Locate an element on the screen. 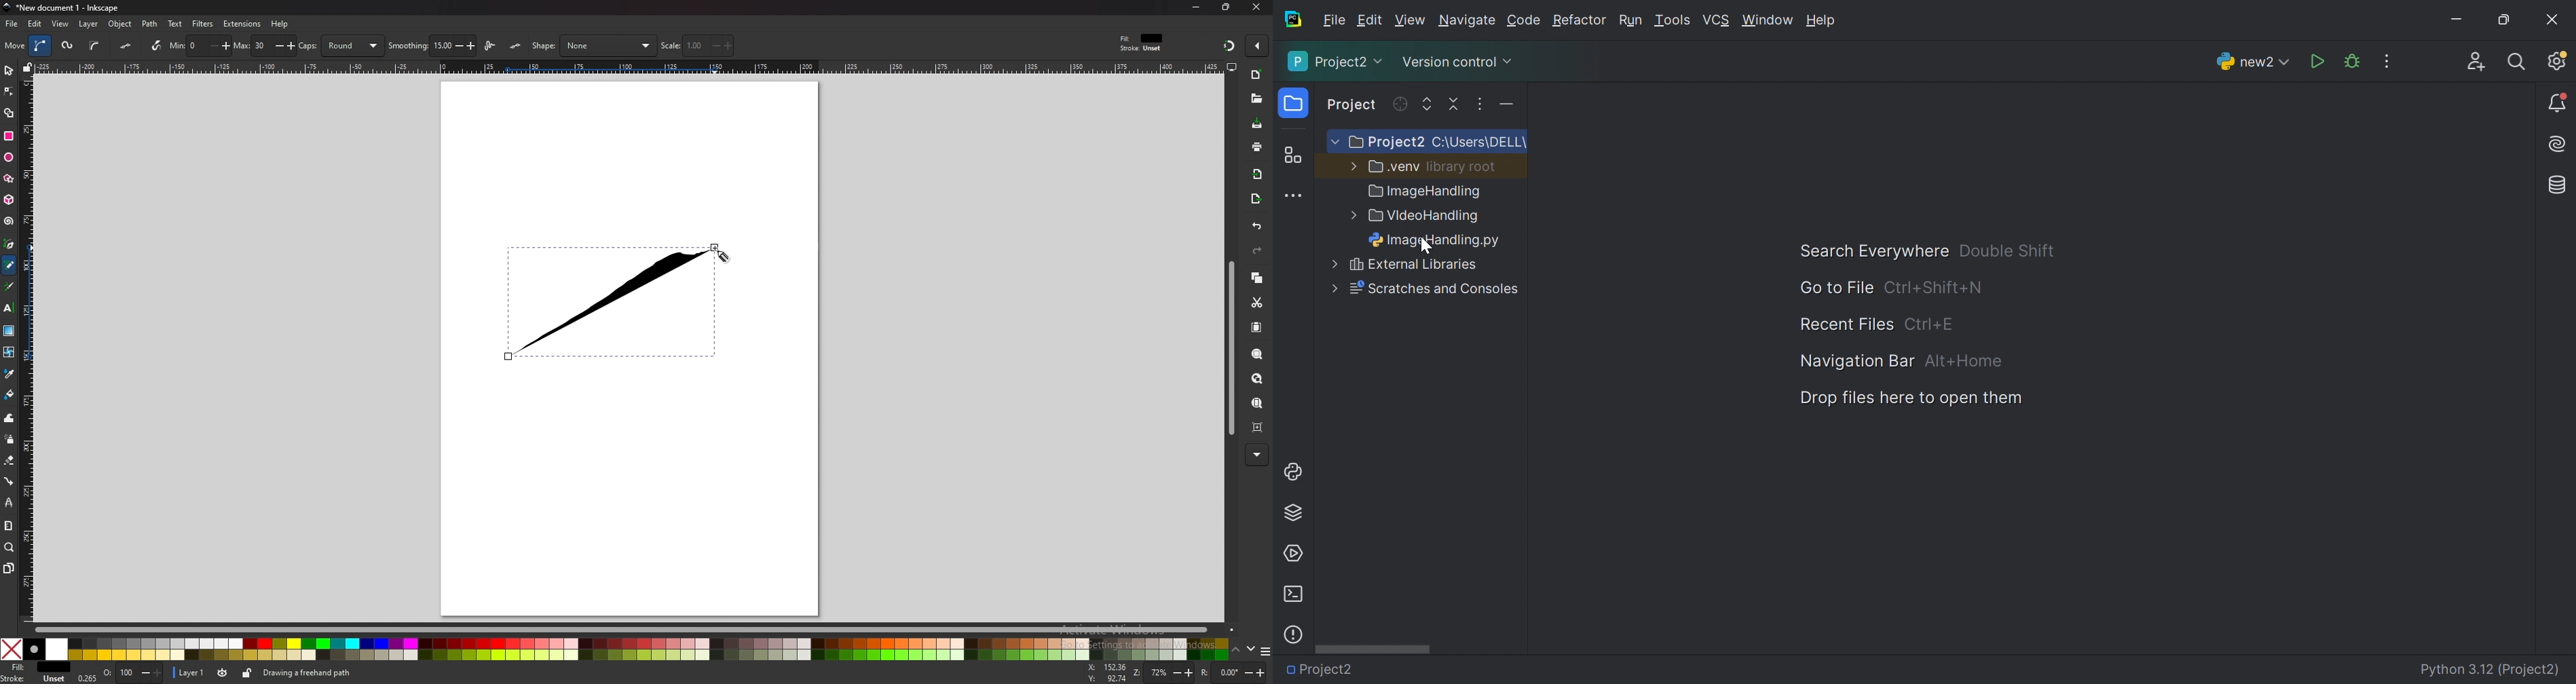  layer is located at coordinates (90, 25).